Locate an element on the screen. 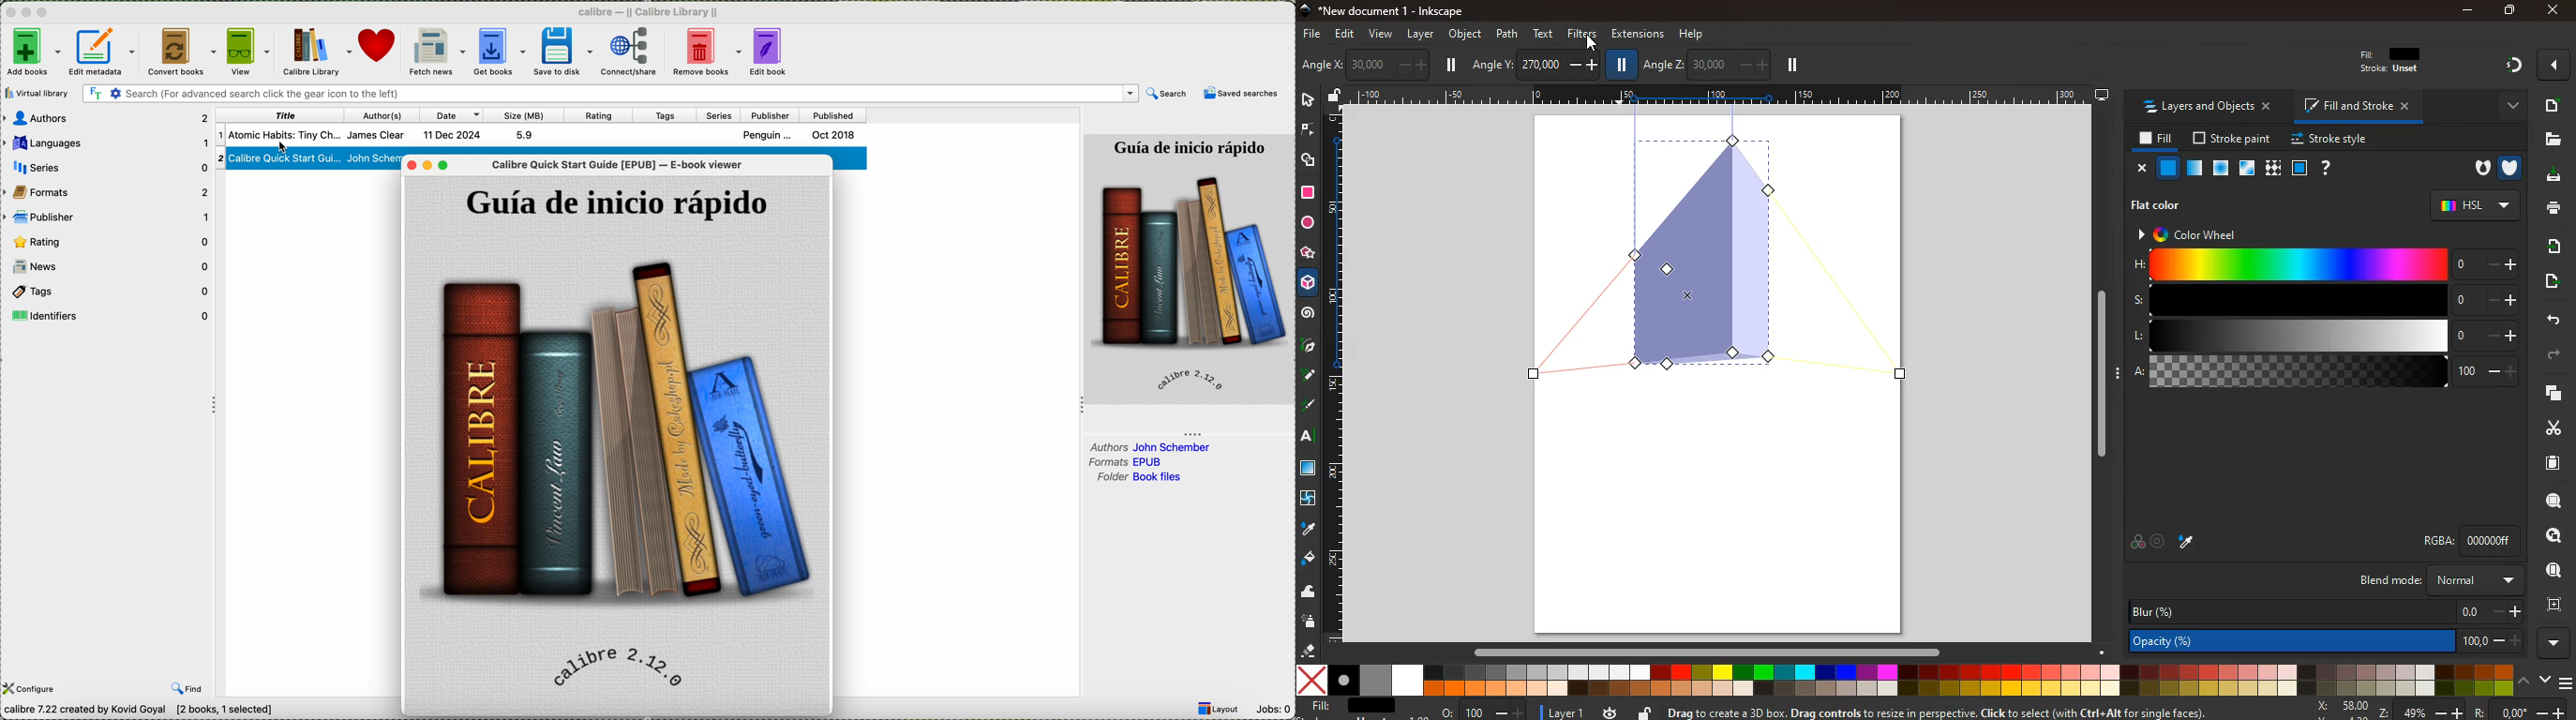 This screenshot has width=2576, height=728. Calibre 7.22 created by Kavid Goyal [2 books, 1 selected] is located at coordinates (144, 711).